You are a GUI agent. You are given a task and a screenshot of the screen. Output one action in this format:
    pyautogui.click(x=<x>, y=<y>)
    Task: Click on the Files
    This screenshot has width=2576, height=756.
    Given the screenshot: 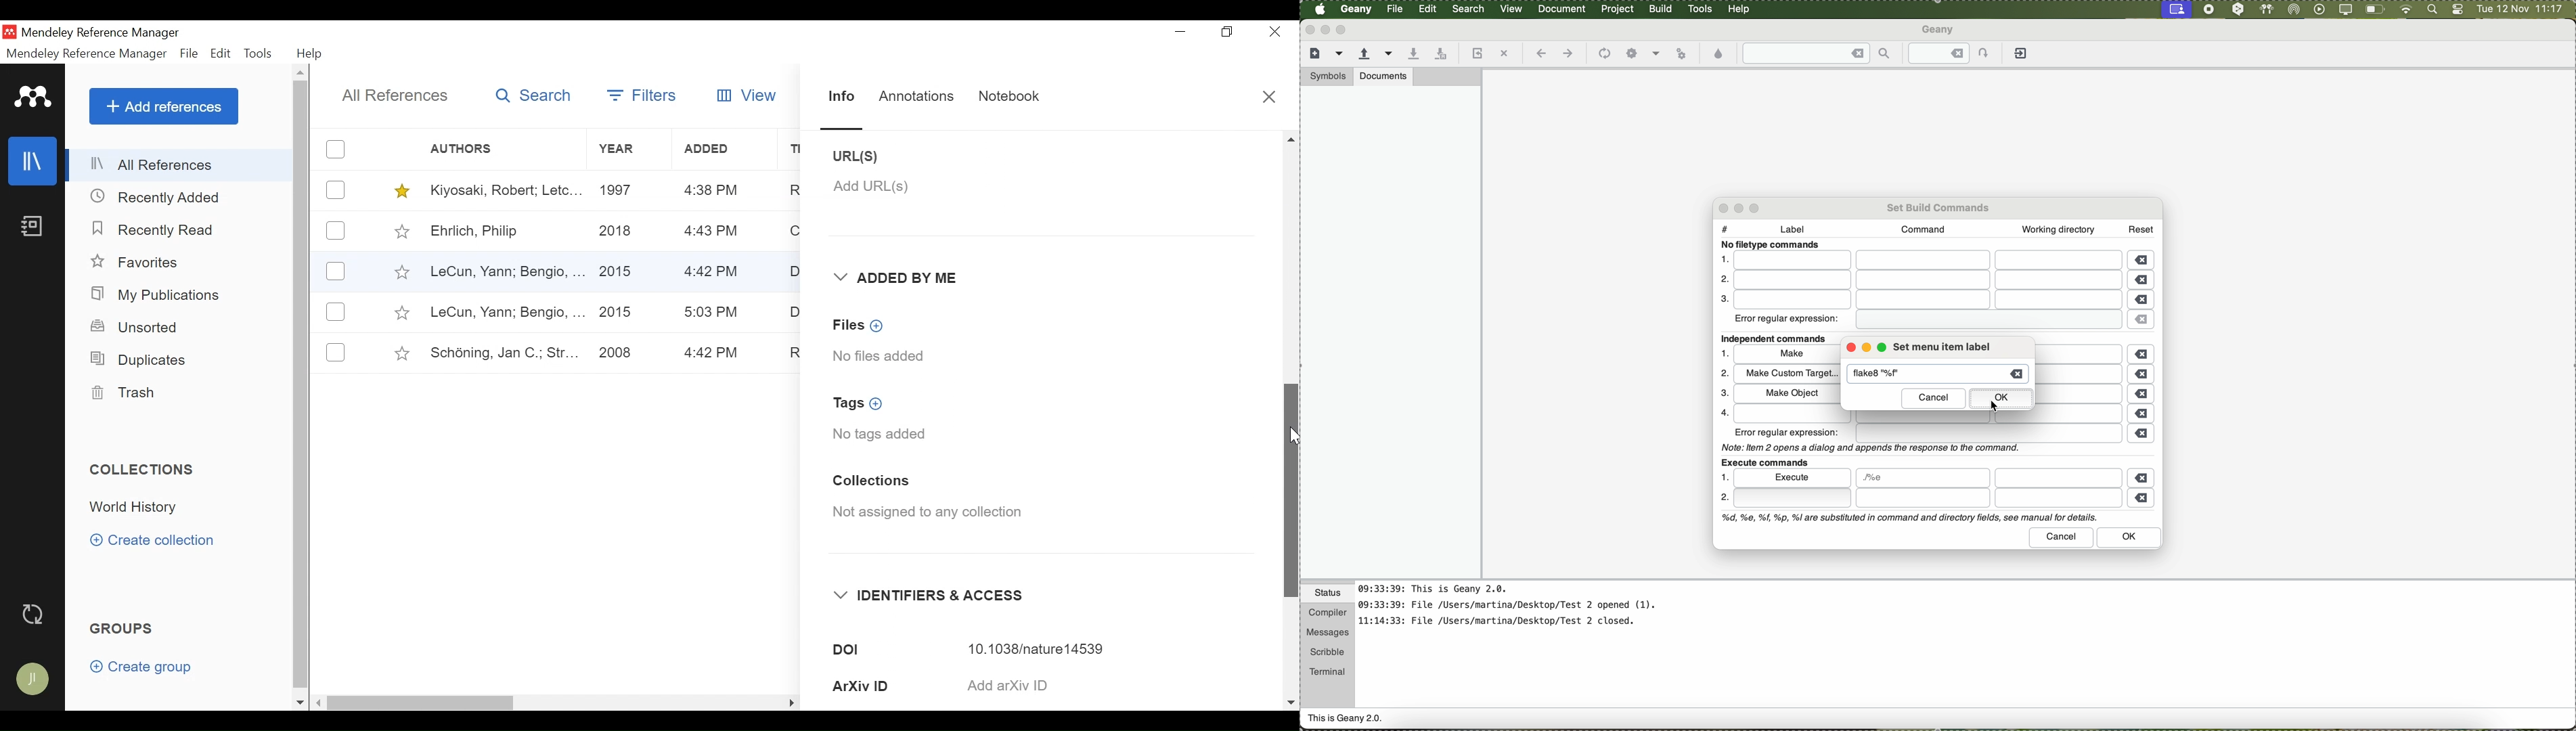 What is the action you would take?
    pyautogui.click(x=861, y=325)
    